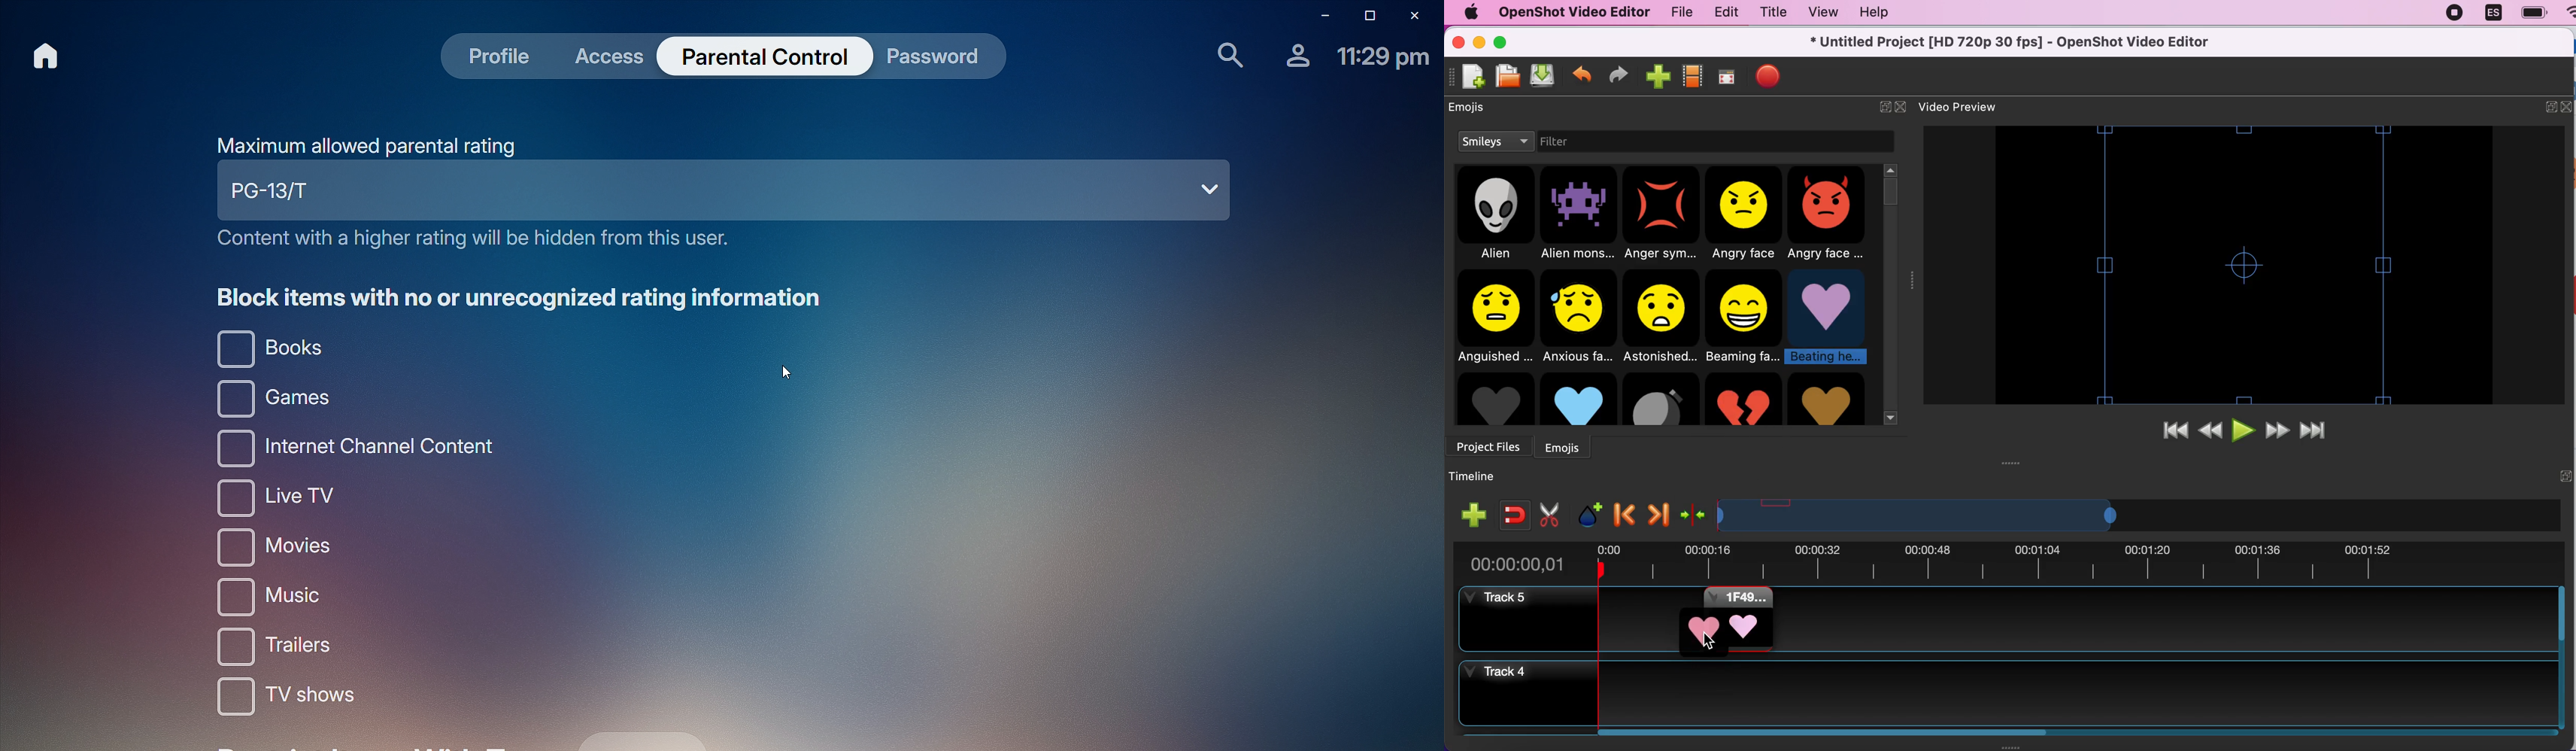  I want to click on timeline, so click(1478, 477).